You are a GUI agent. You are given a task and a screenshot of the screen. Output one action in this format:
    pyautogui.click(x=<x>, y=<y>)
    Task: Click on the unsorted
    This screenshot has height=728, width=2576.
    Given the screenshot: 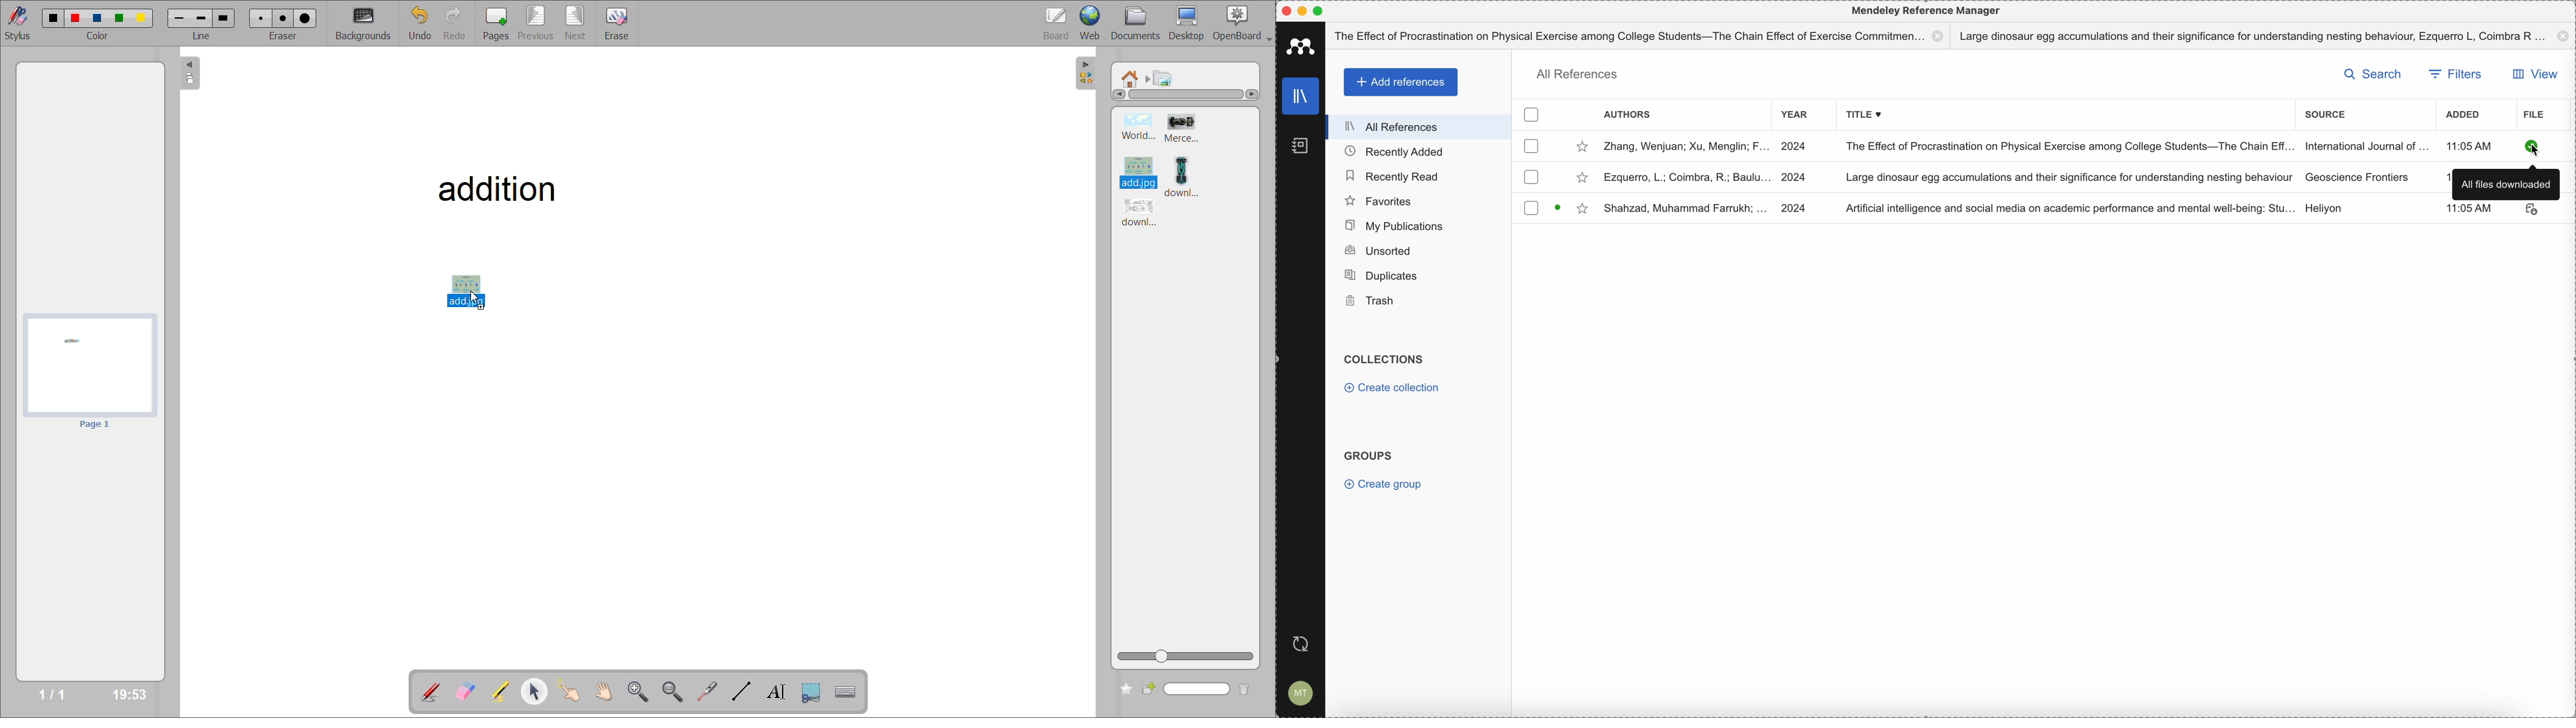 What is the action you would take?
    pyautogui.click(x=1377, y=251)
    